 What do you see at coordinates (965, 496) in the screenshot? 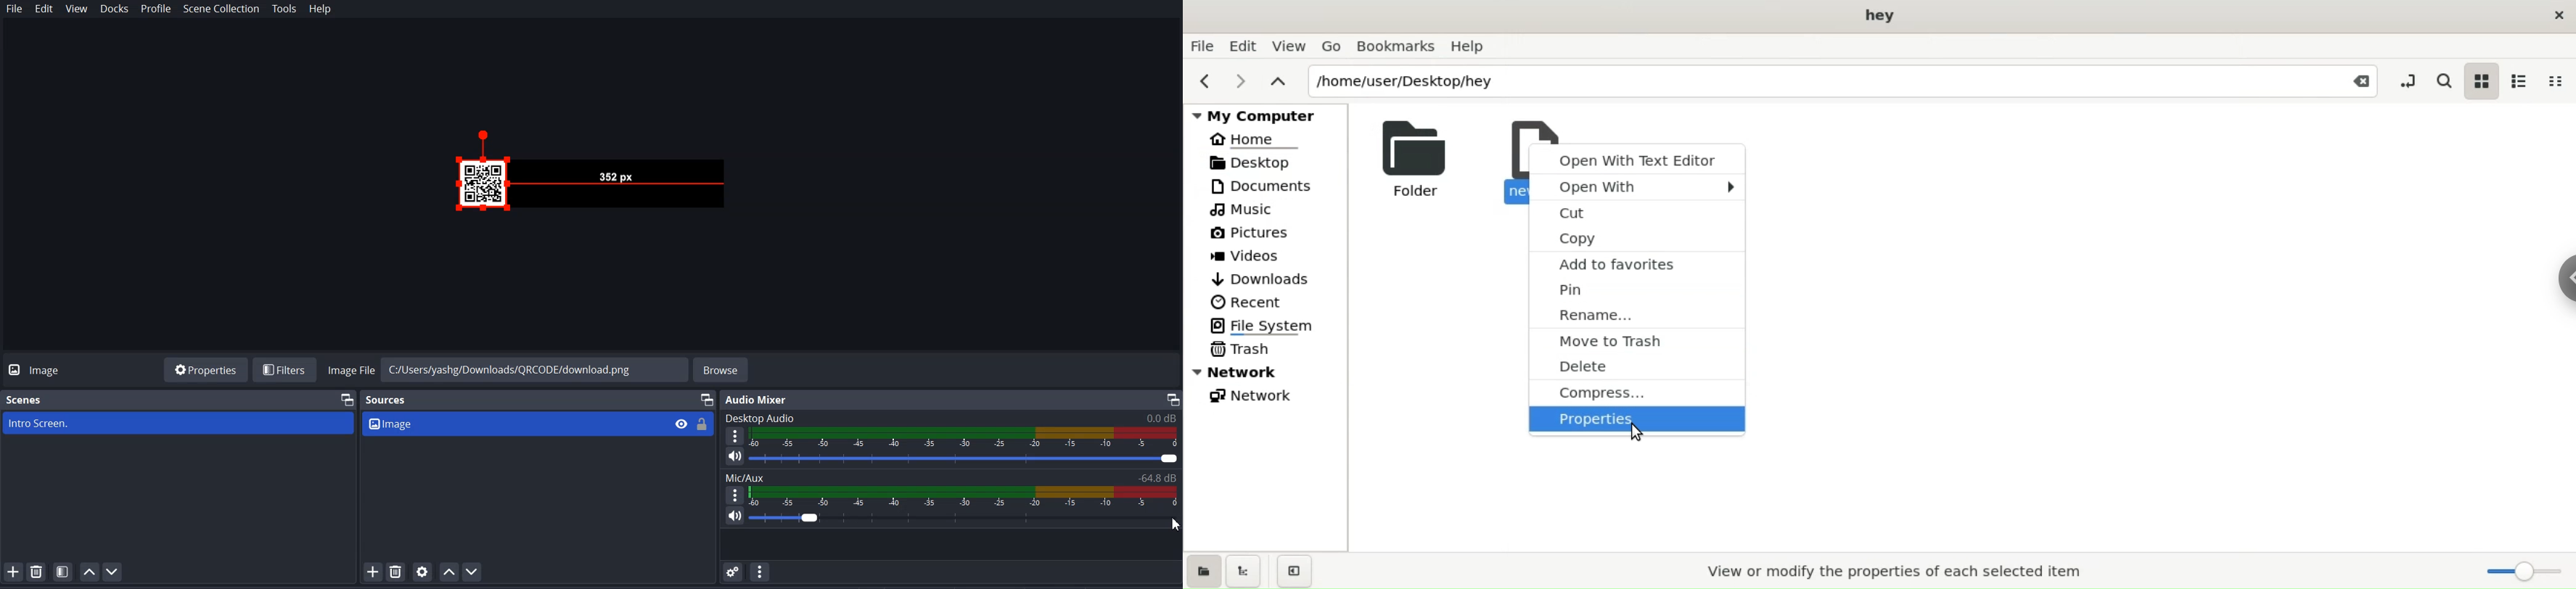
I see `Volume Indicators` at bounding box center [965, 496].